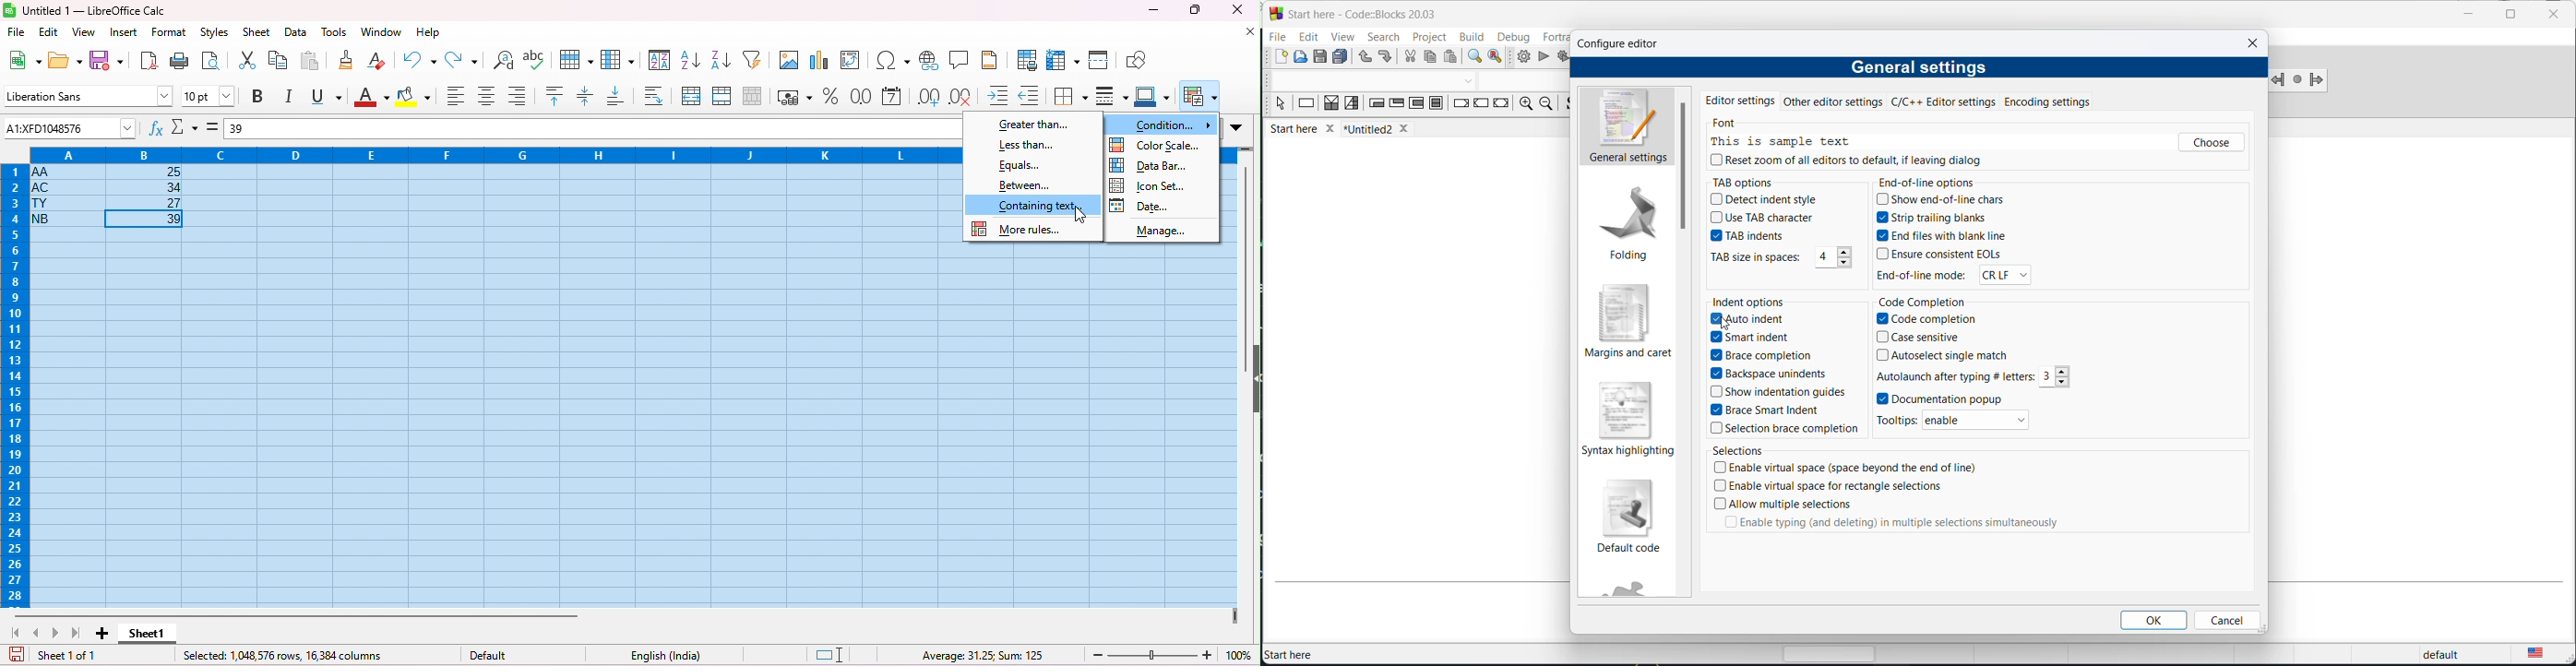 Image resolution: width=2576 pixels, height=672 pixels. What do you see at coordinates (1855, 468) in the screenshot?
I see `enable virtual space` at bounding box center [1855, 468].